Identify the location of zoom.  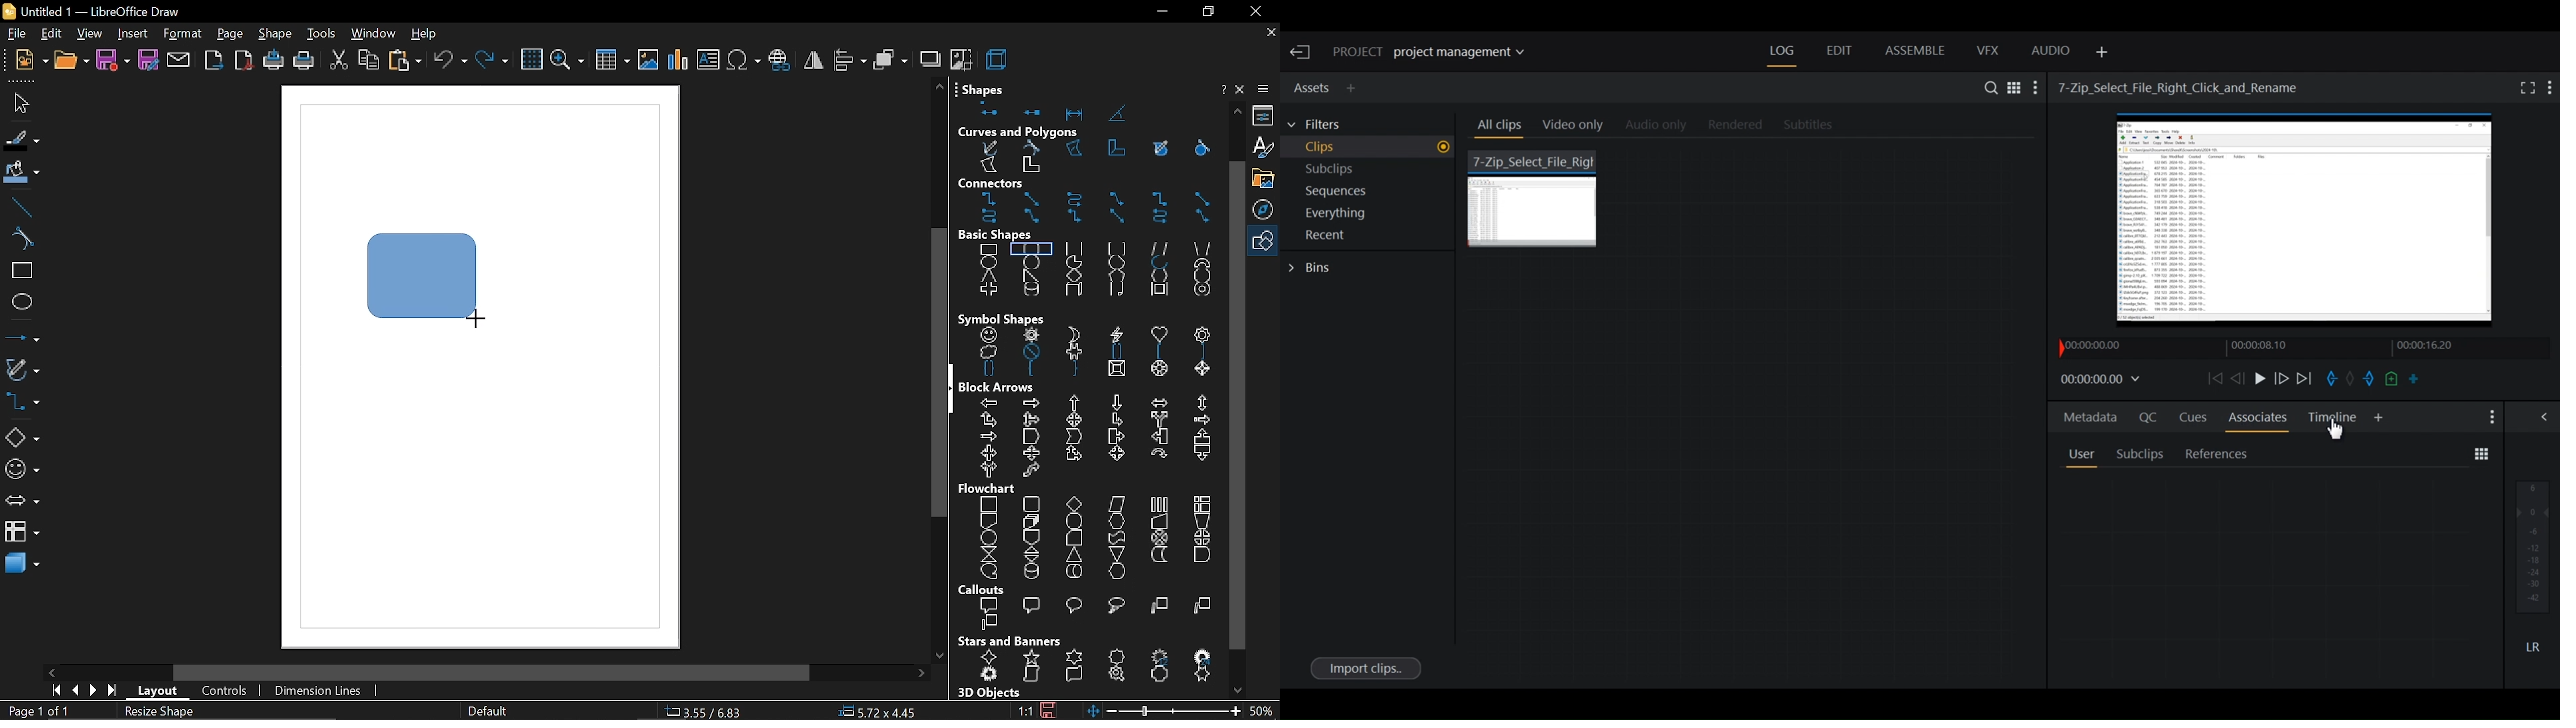
(566, 62).